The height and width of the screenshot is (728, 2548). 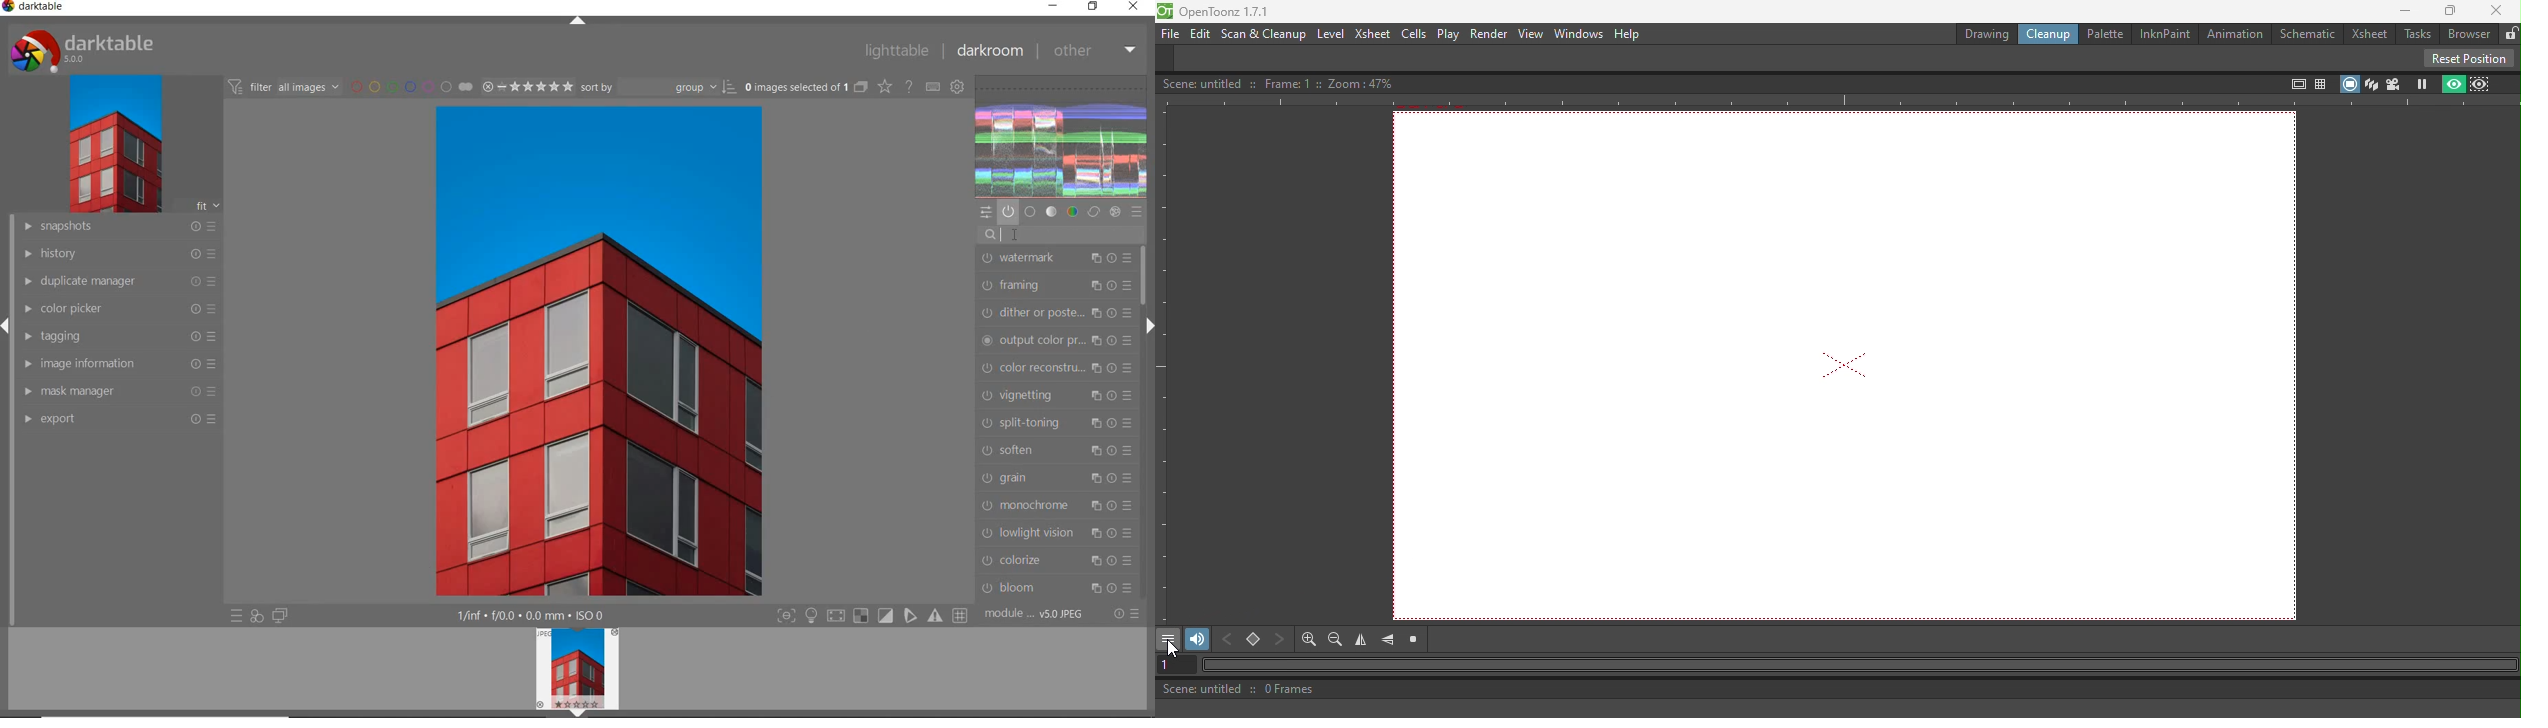 What do you see at coordinates (1072, 213) in the screenshot?
I see `color` at bounding box center [1072, 213].